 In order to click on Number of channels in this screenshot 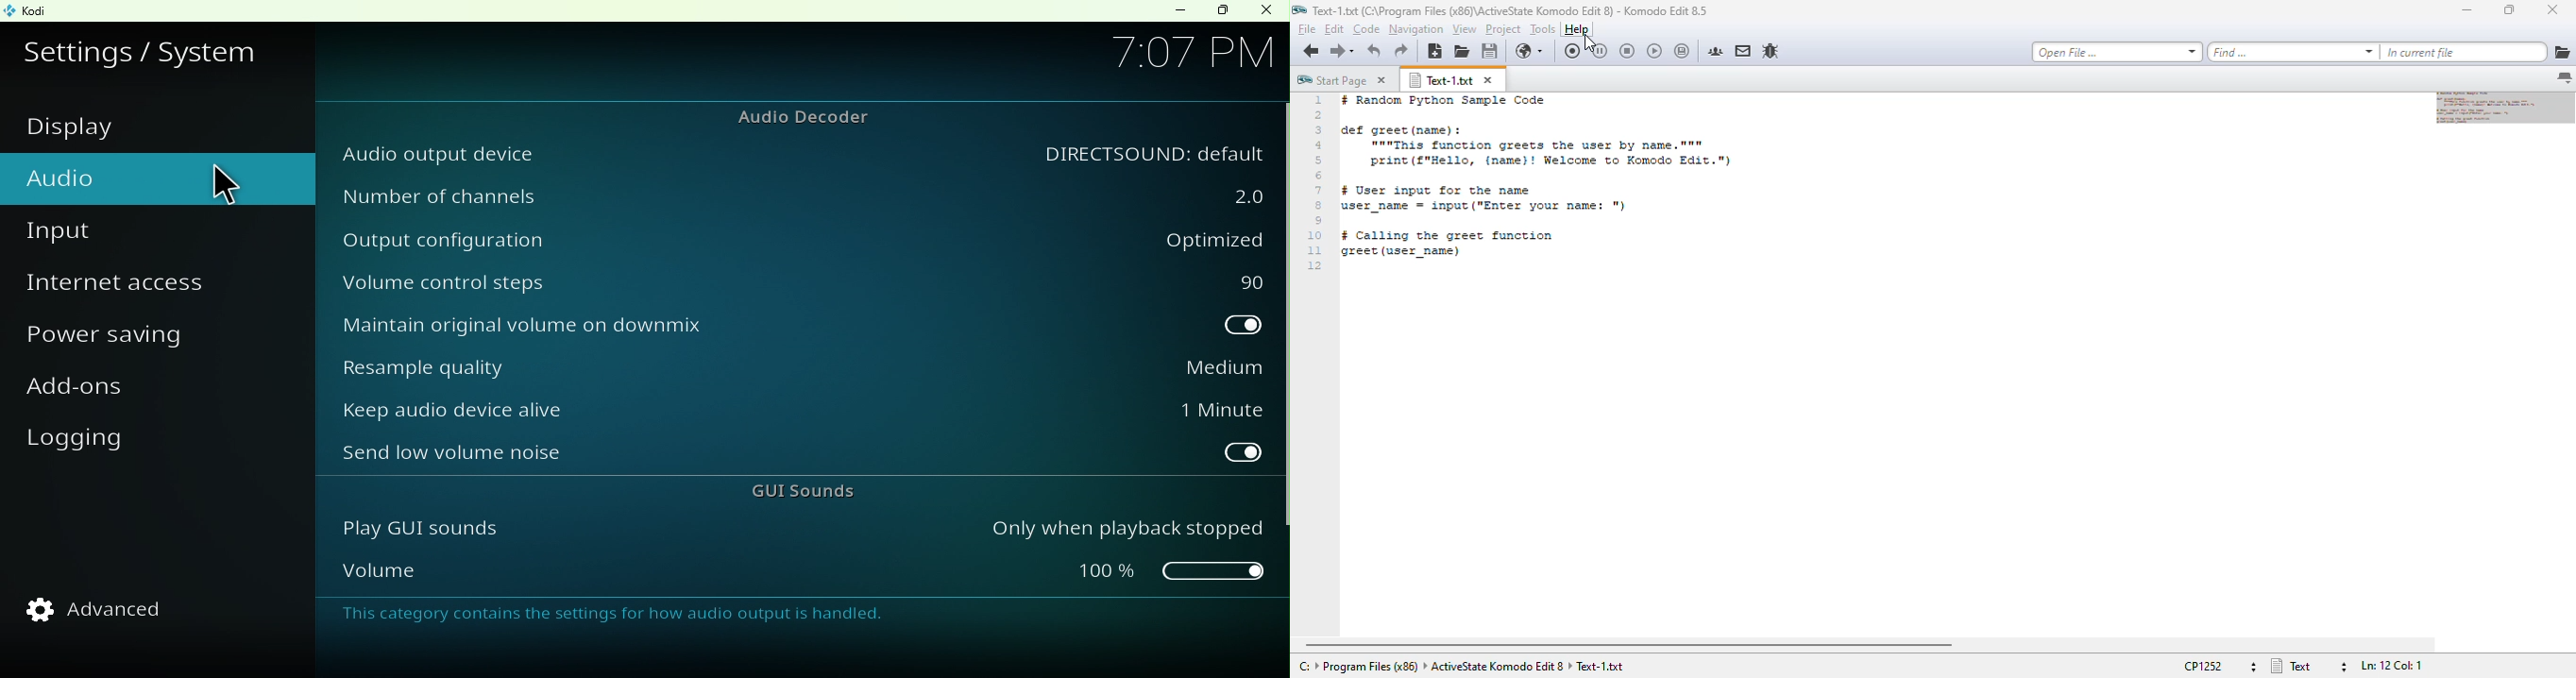, I will do `click(672, 195)`.